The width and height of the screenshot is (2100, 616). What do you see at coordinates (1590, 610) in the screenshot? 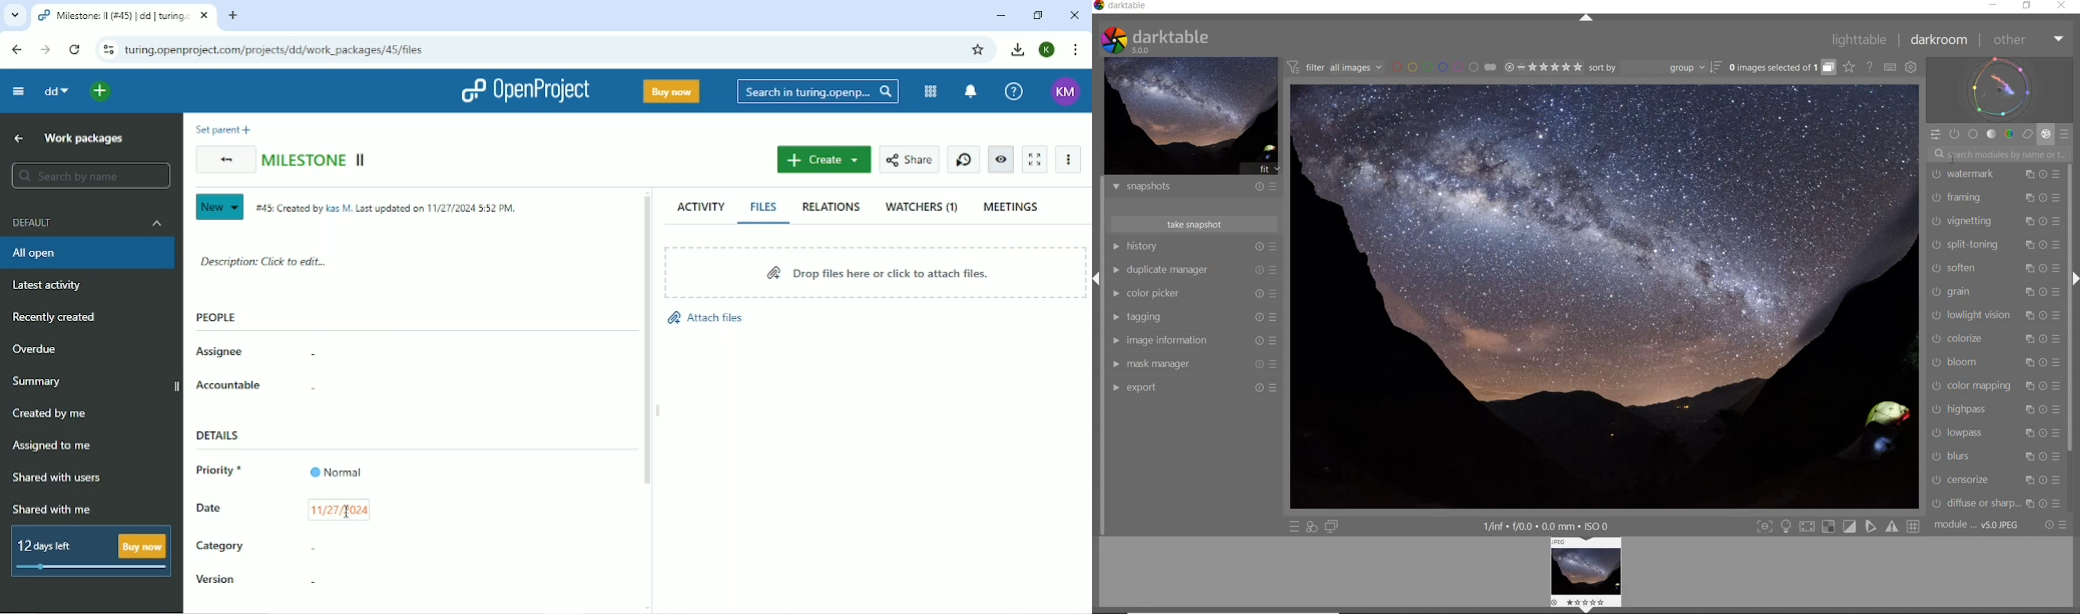
I see `hide bottom menu (shift+ctrl+b)` at bounding box center [1590, 610].